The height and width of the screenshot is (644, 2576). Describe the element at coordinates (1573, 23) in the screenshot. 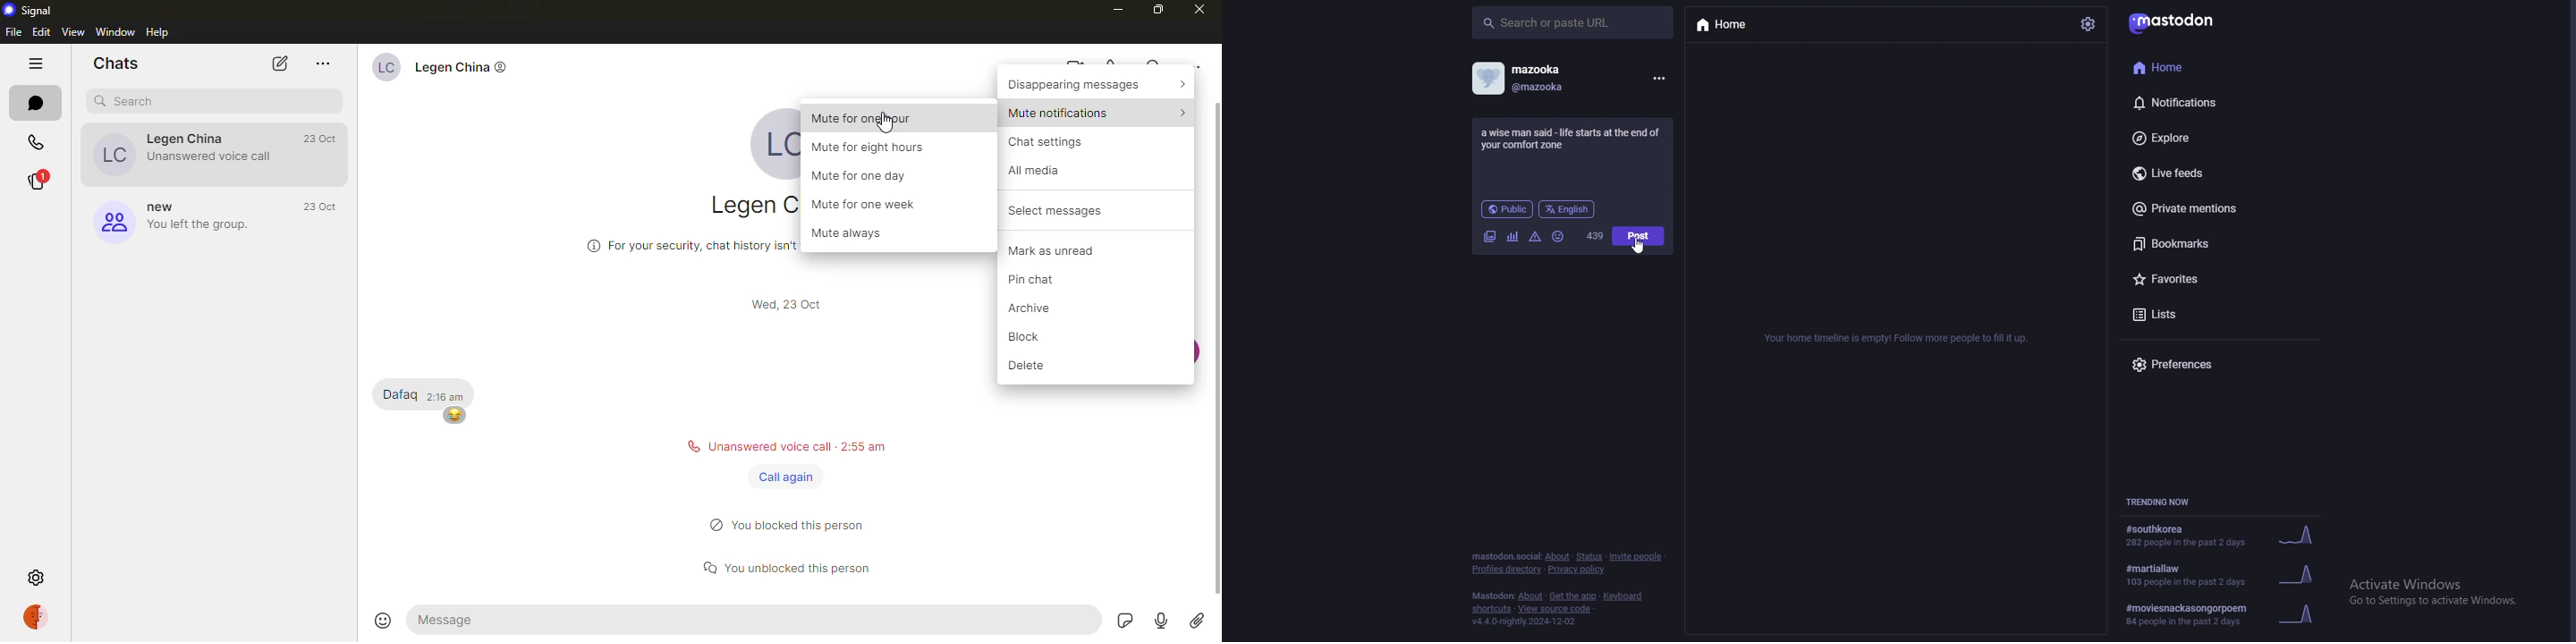

I see `search` at that location.